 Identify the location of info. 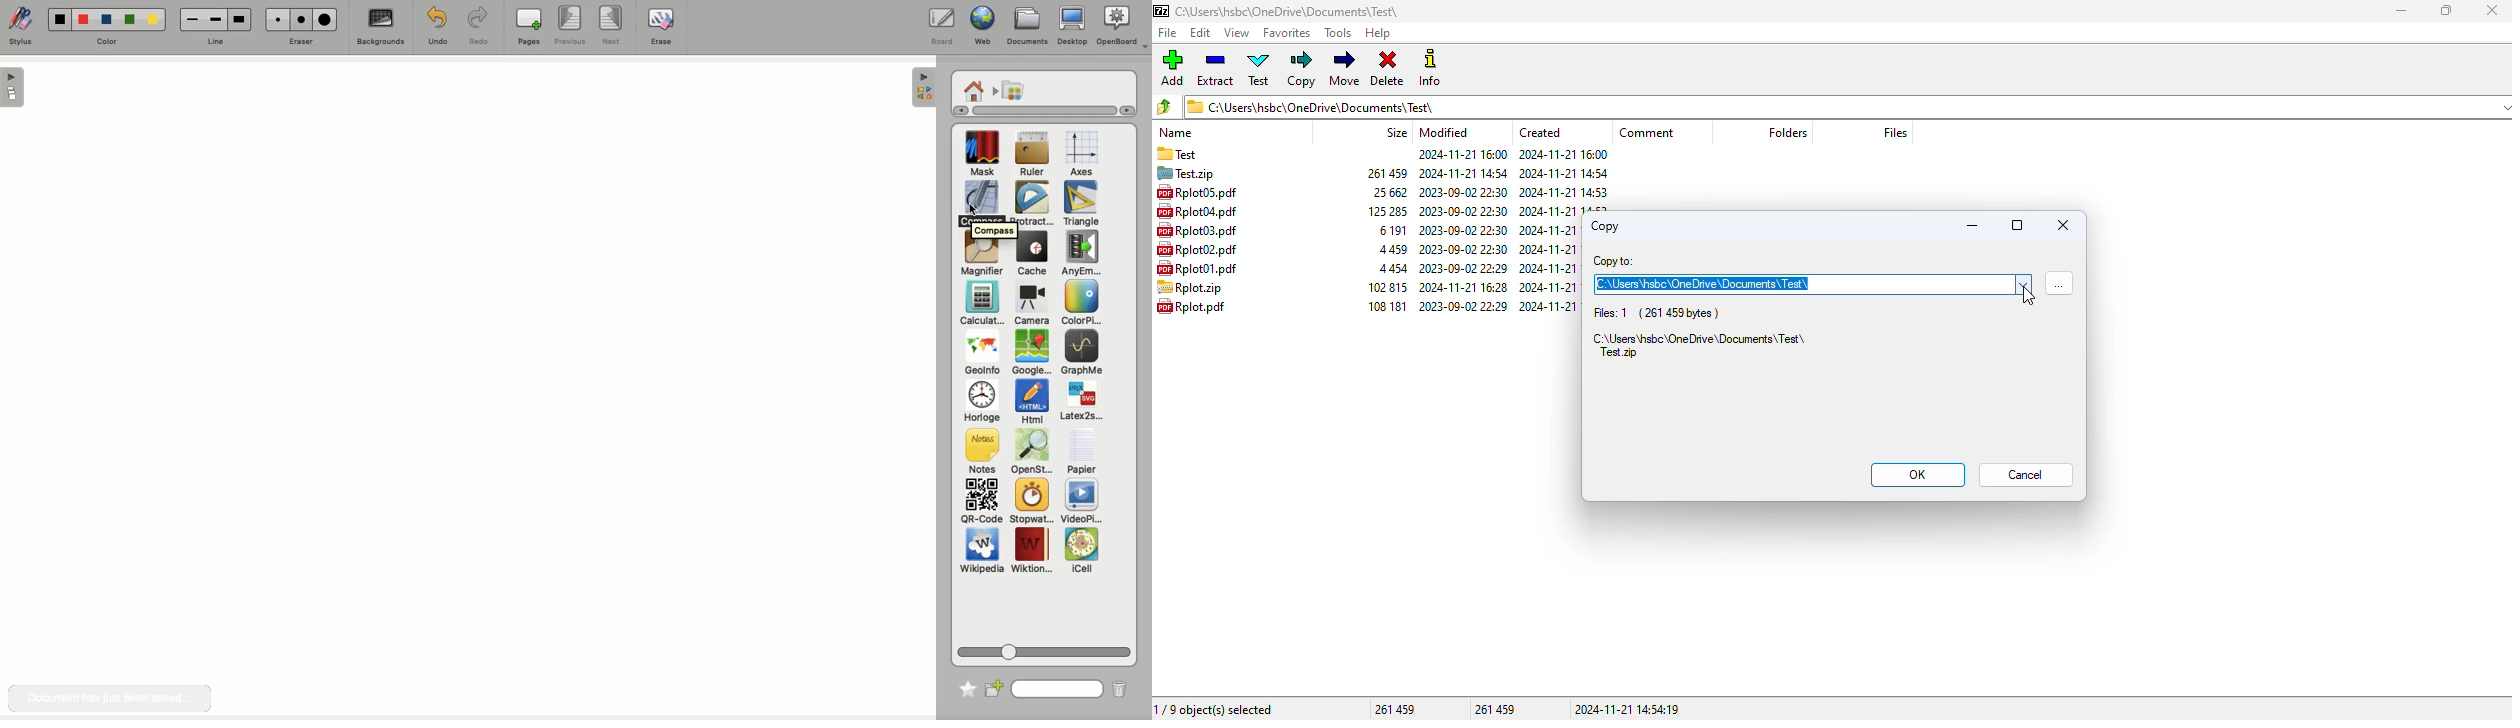
(1431, 67).